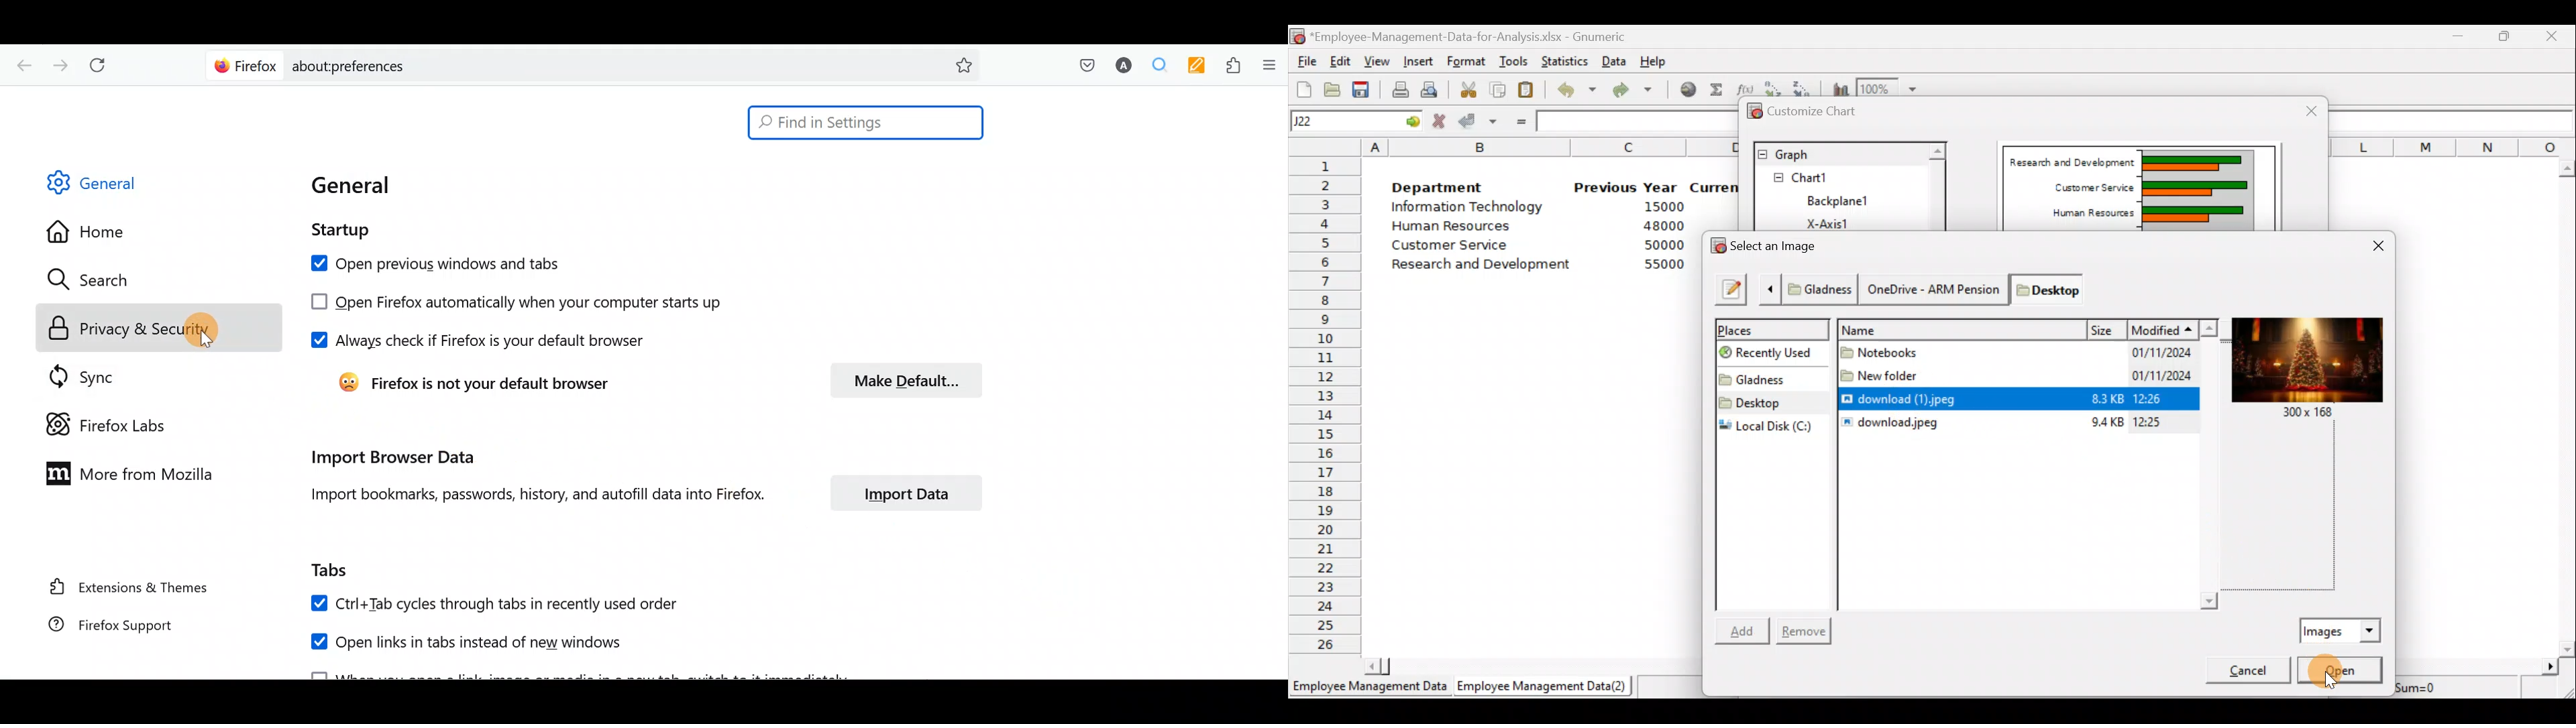 The image size is (2576, 728). Describe the element at coordinates (400, 456) in the screenshot. I see `Import browser data` at that location.